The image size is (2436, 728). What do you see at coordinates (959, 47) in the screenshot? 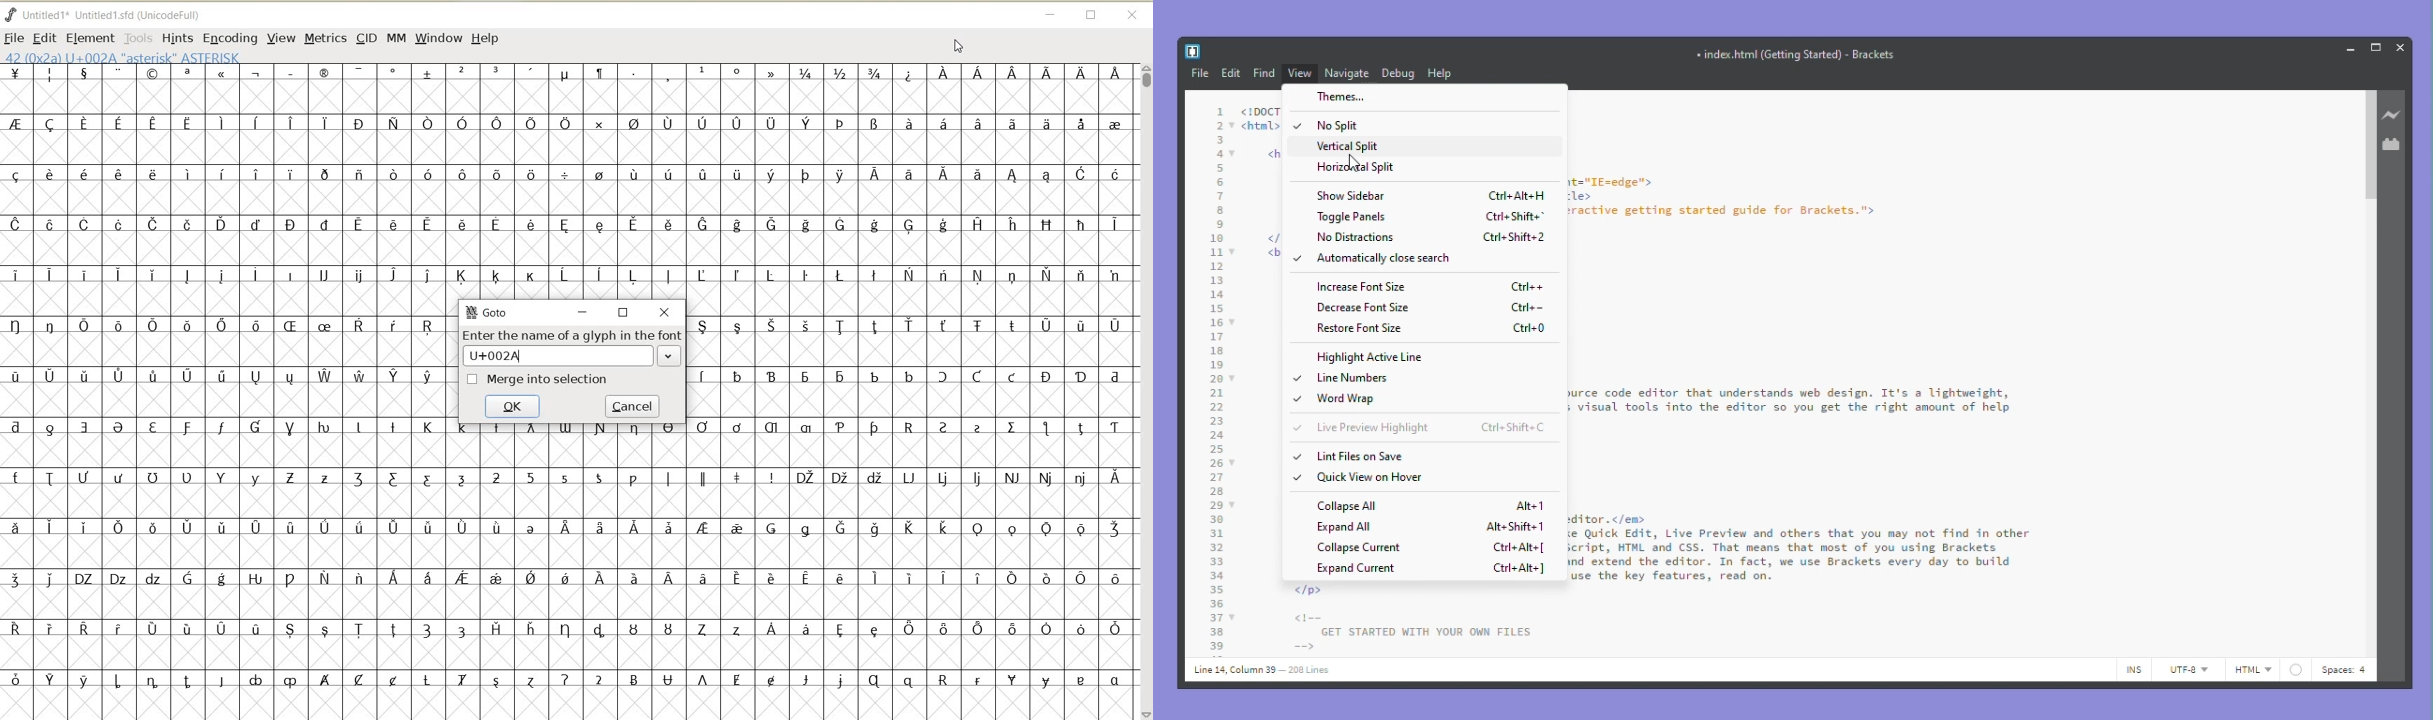
I see `CURSOR` at bounding box center [959, 47].